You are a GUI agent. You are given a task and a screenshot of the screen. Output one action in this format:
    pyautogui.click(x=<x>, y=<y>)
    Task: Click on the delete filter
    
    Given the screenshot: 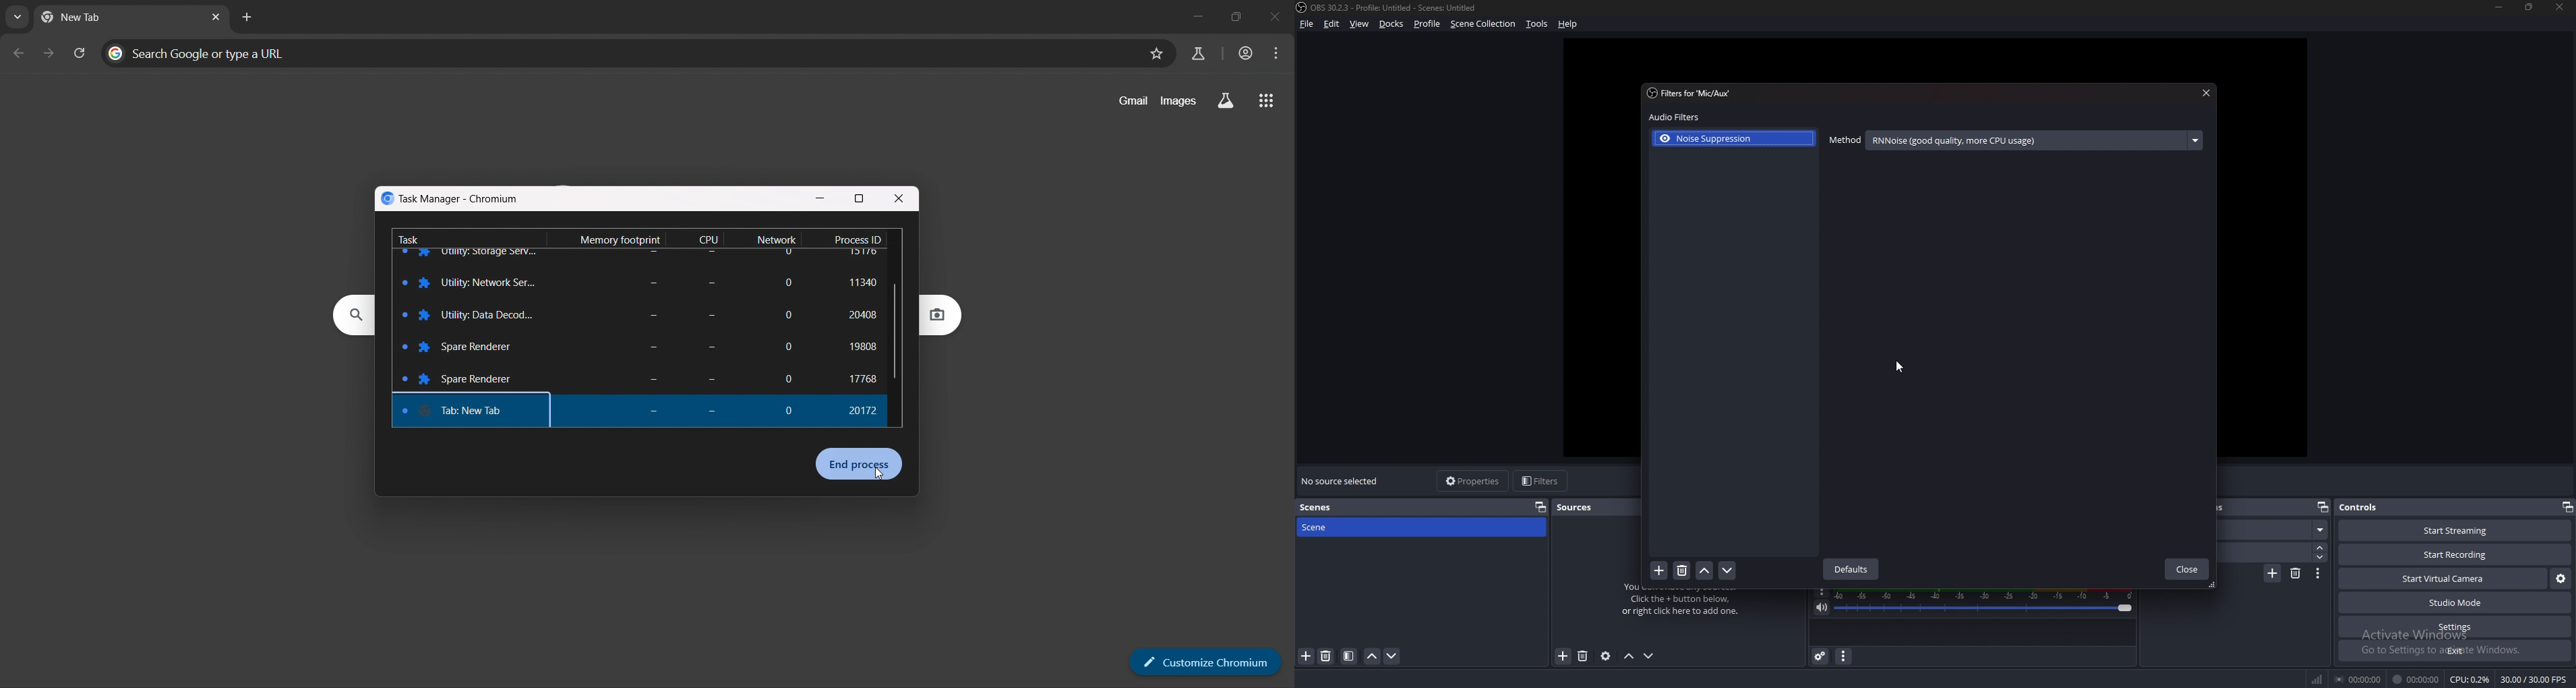 What is the action you would take?
    pyautogui.click(x=1682, y=569)
    